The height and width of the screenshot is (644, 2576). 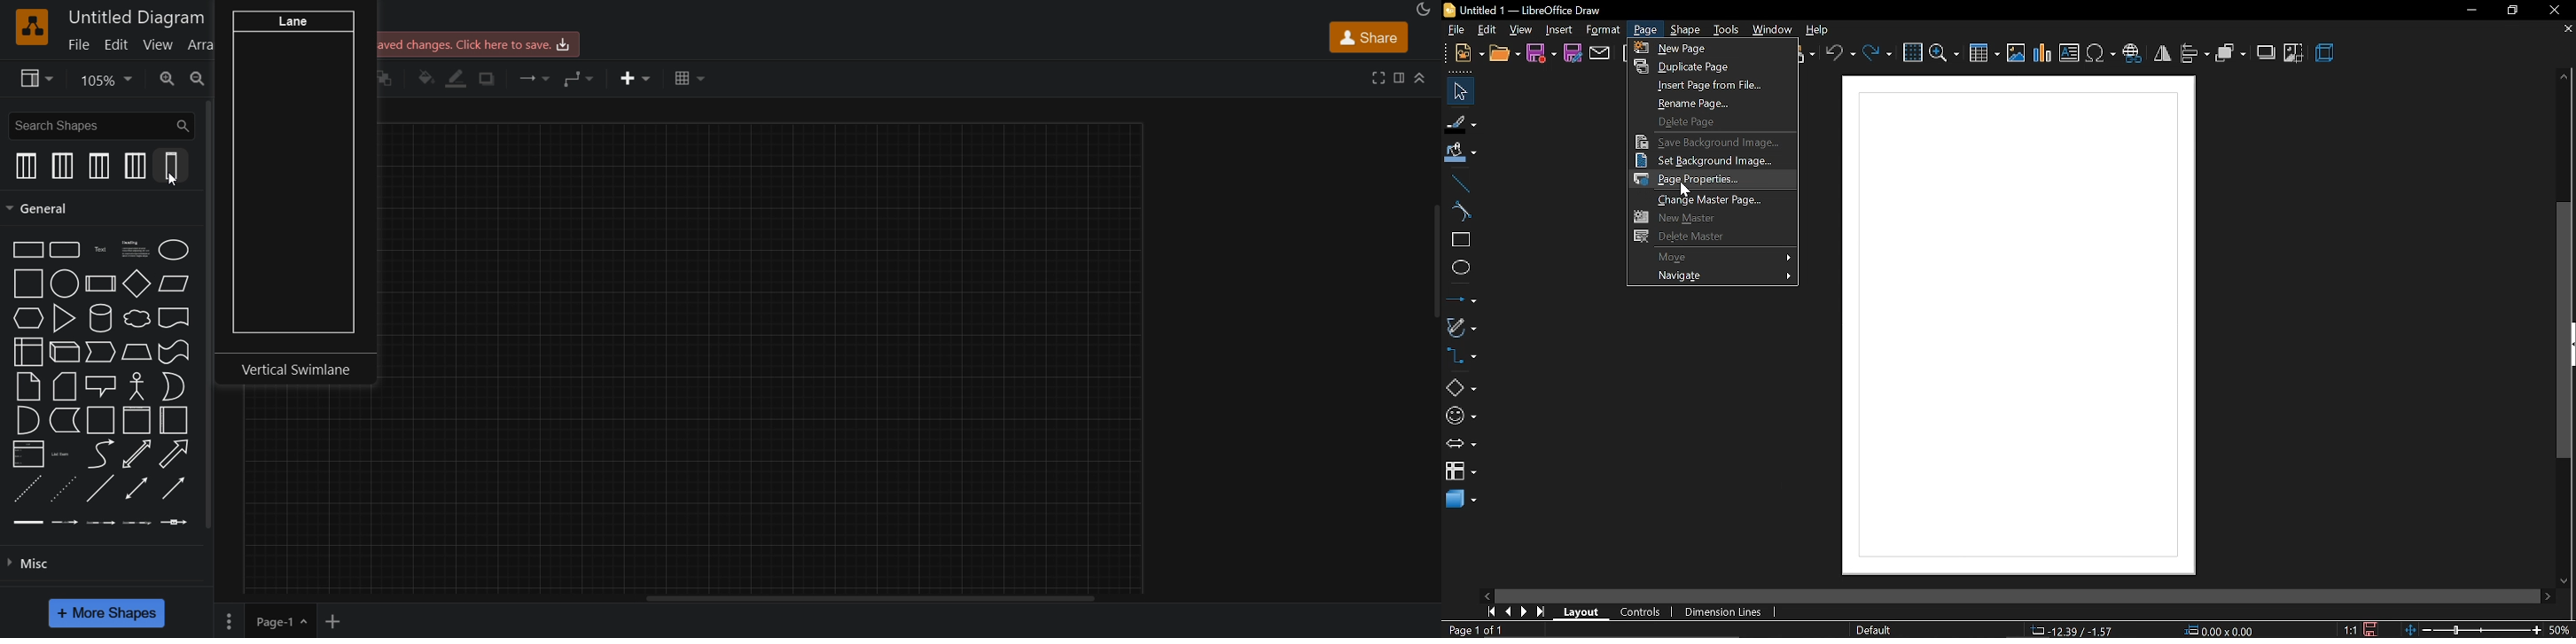 I want to click on curves and polygon, so click(x=1462, y=327).